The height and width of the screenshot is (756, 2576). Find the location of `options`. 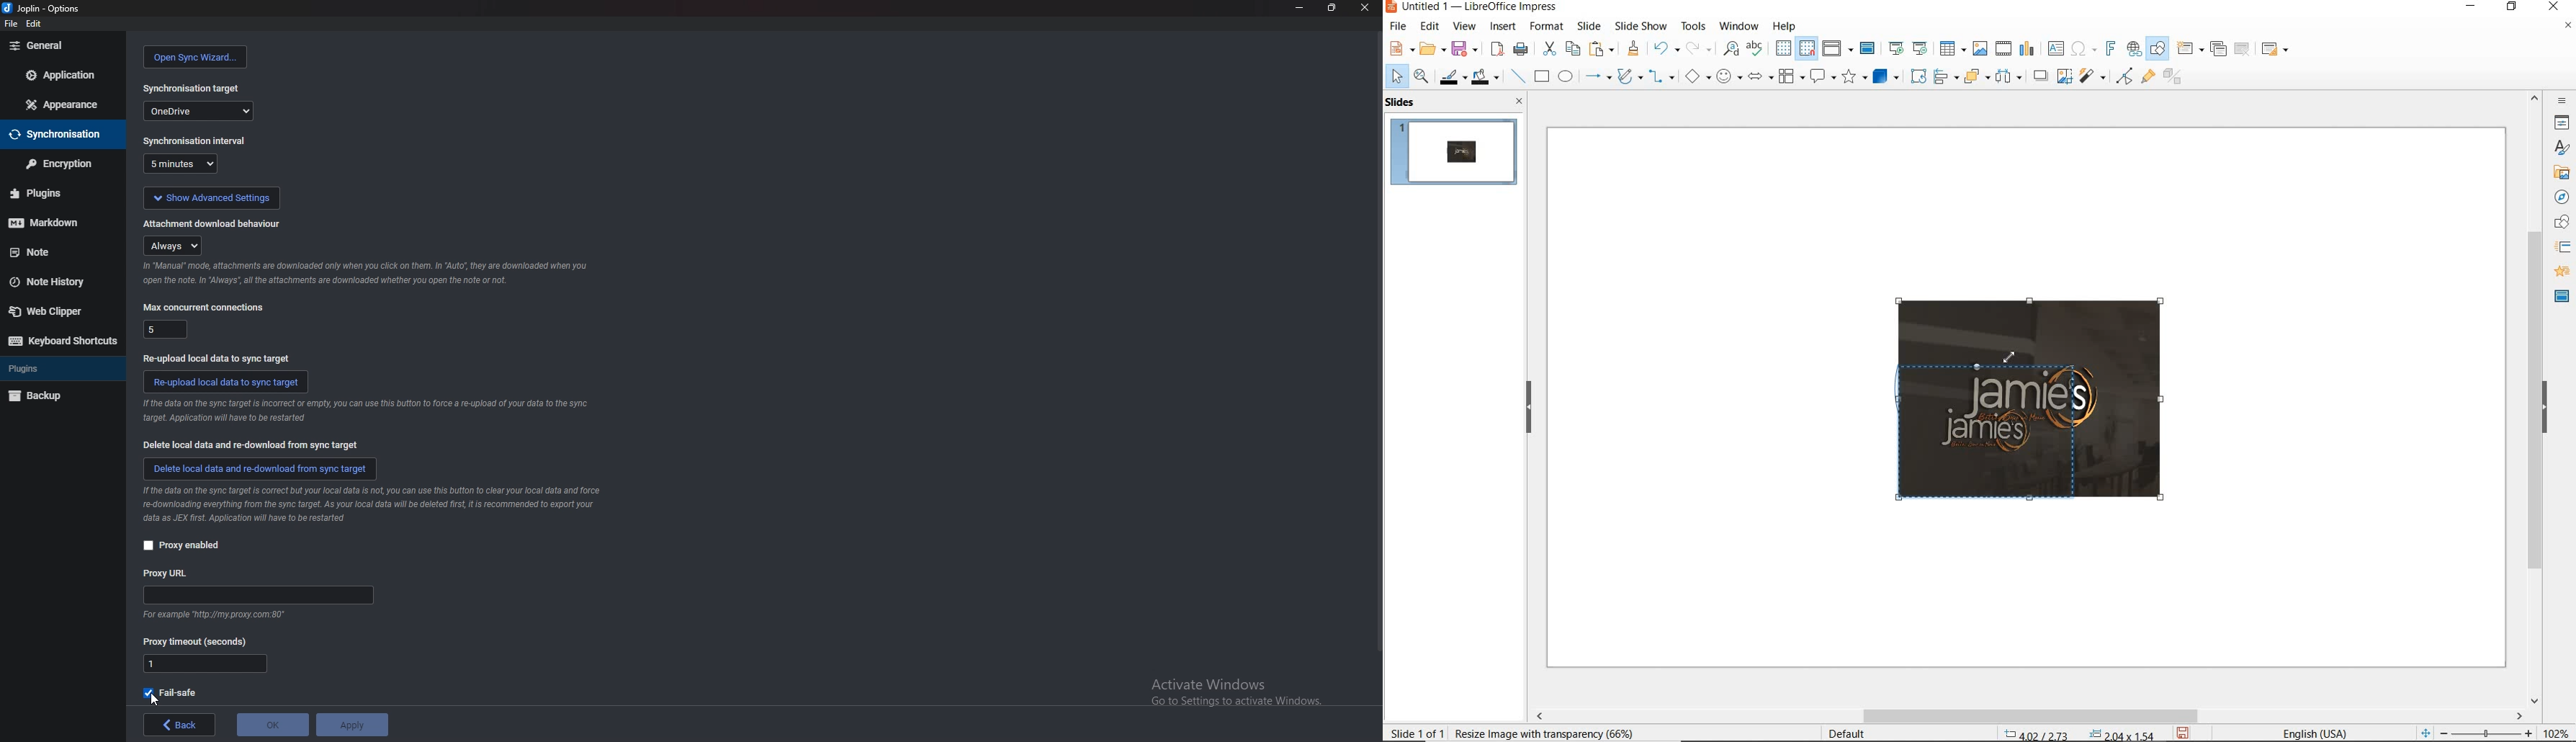

options is located at coordinates (43, 8).